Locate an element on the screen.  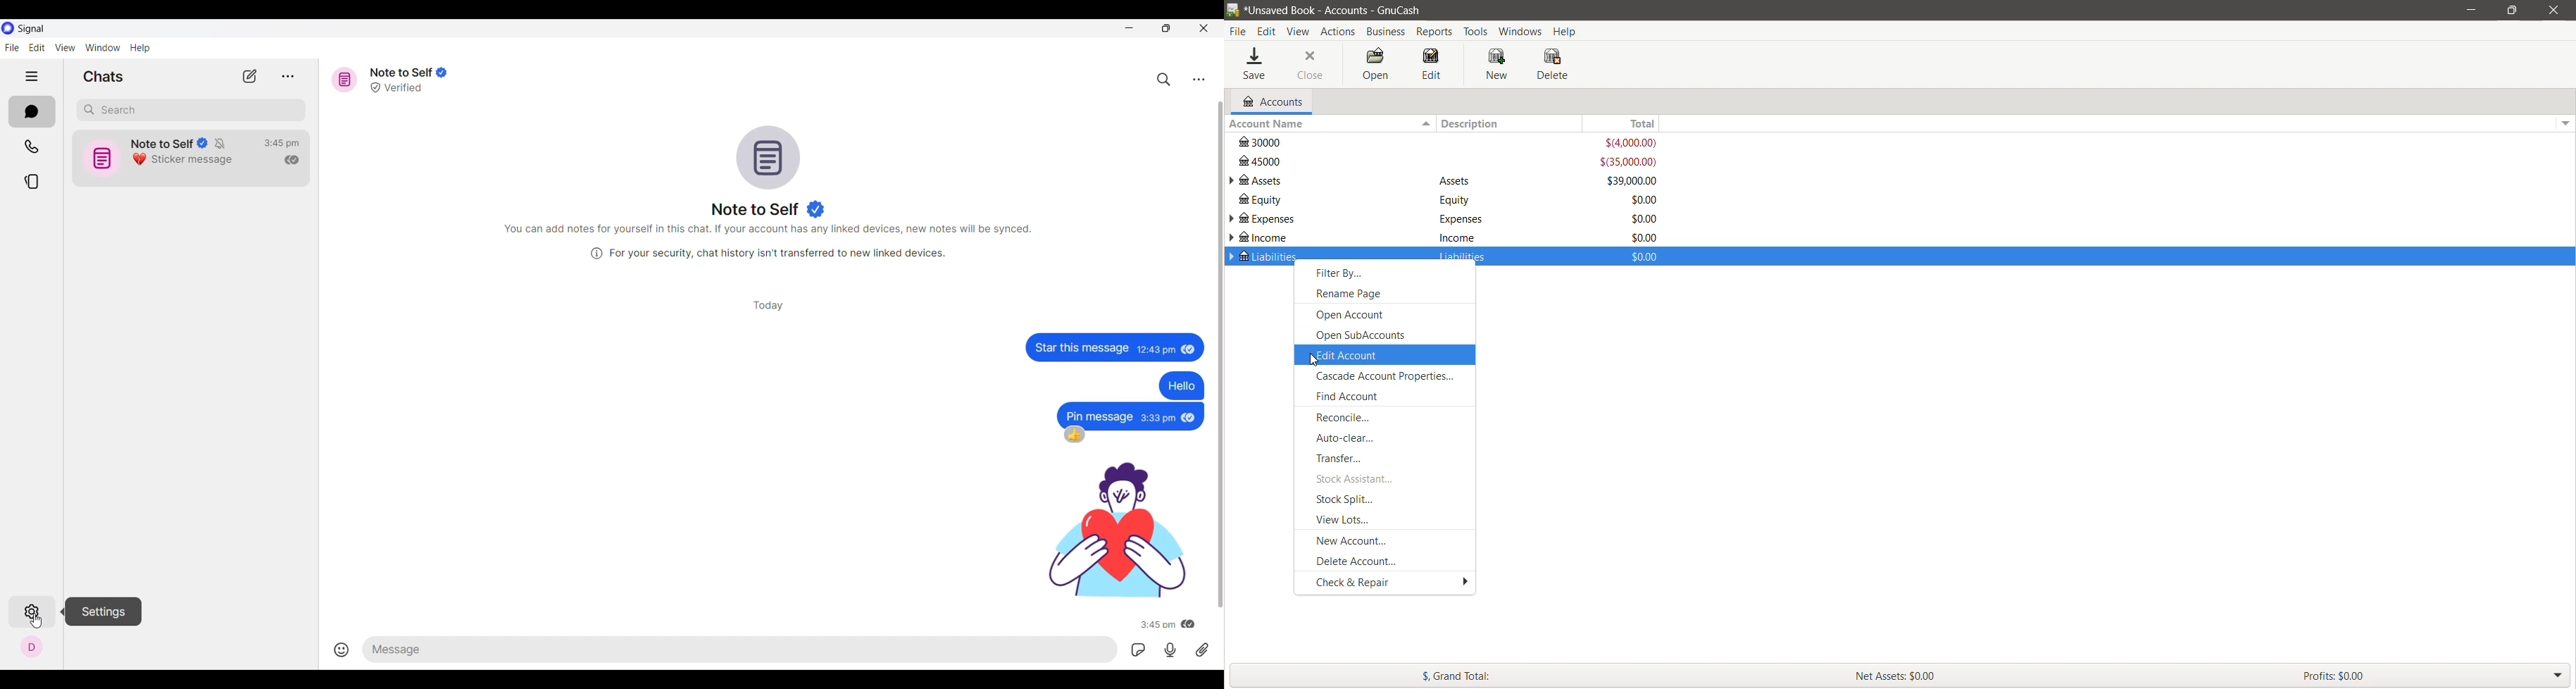
Search box is located at coordinates (191, 110).